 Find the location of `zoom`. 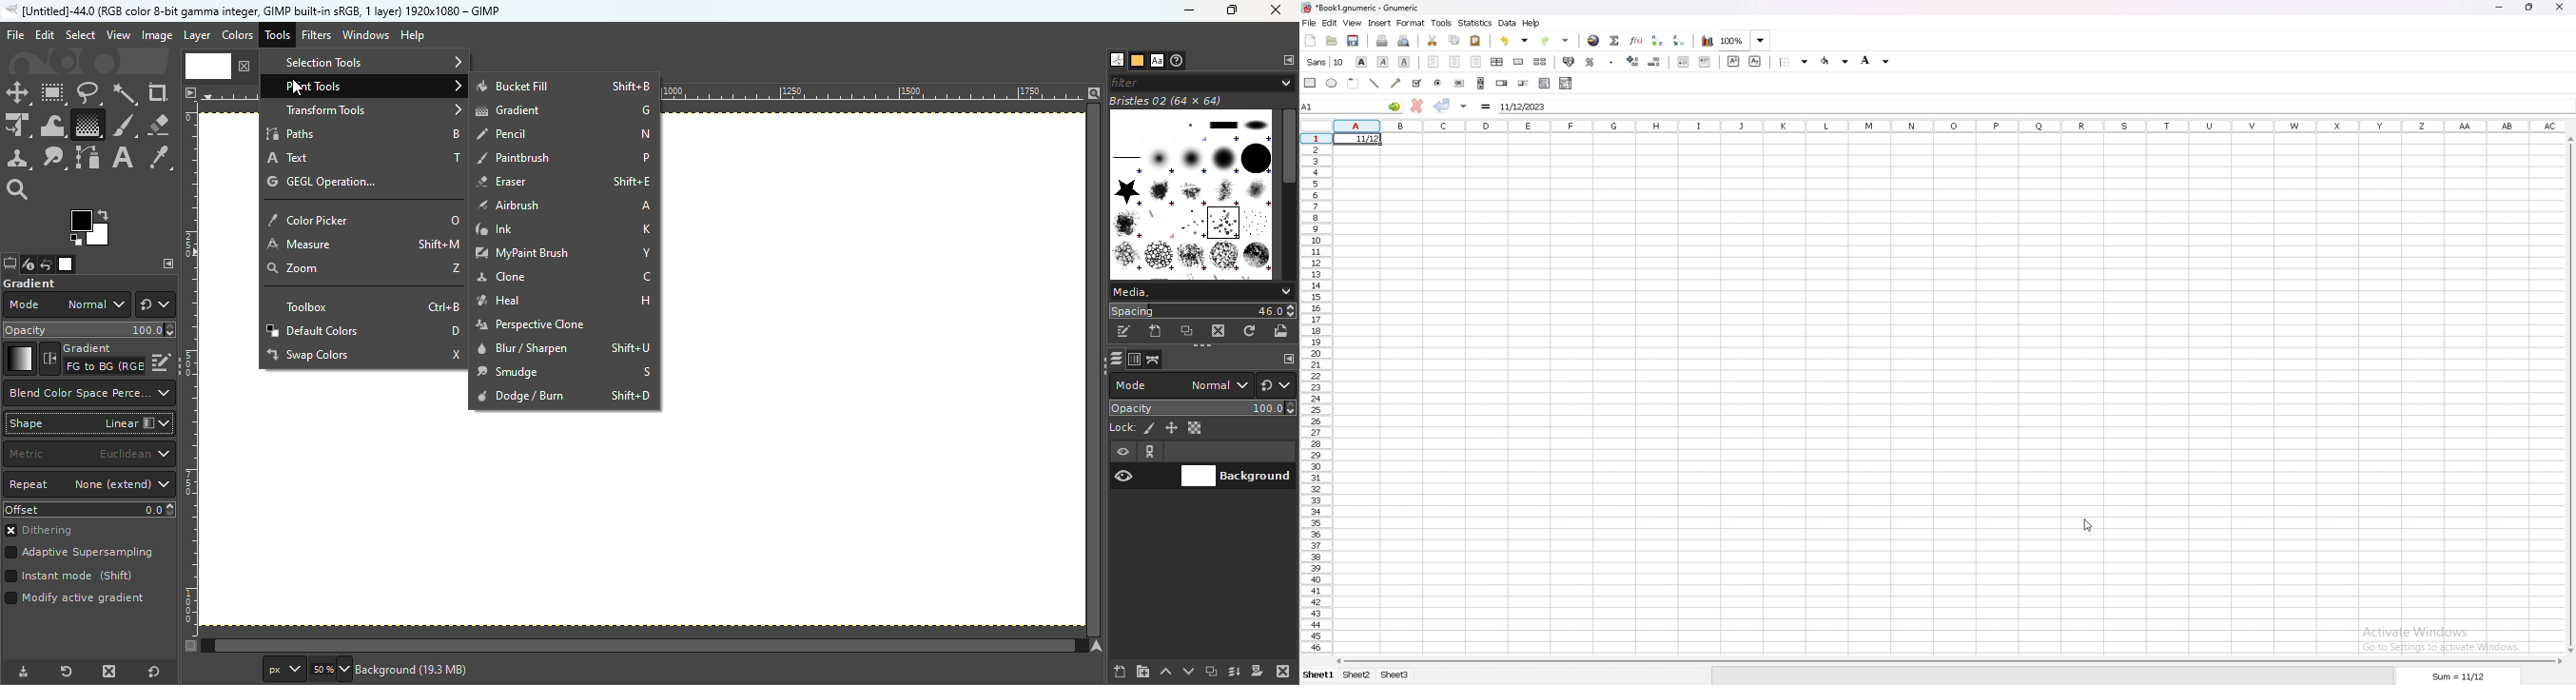

zoom is located at coordinates (1745, 40).